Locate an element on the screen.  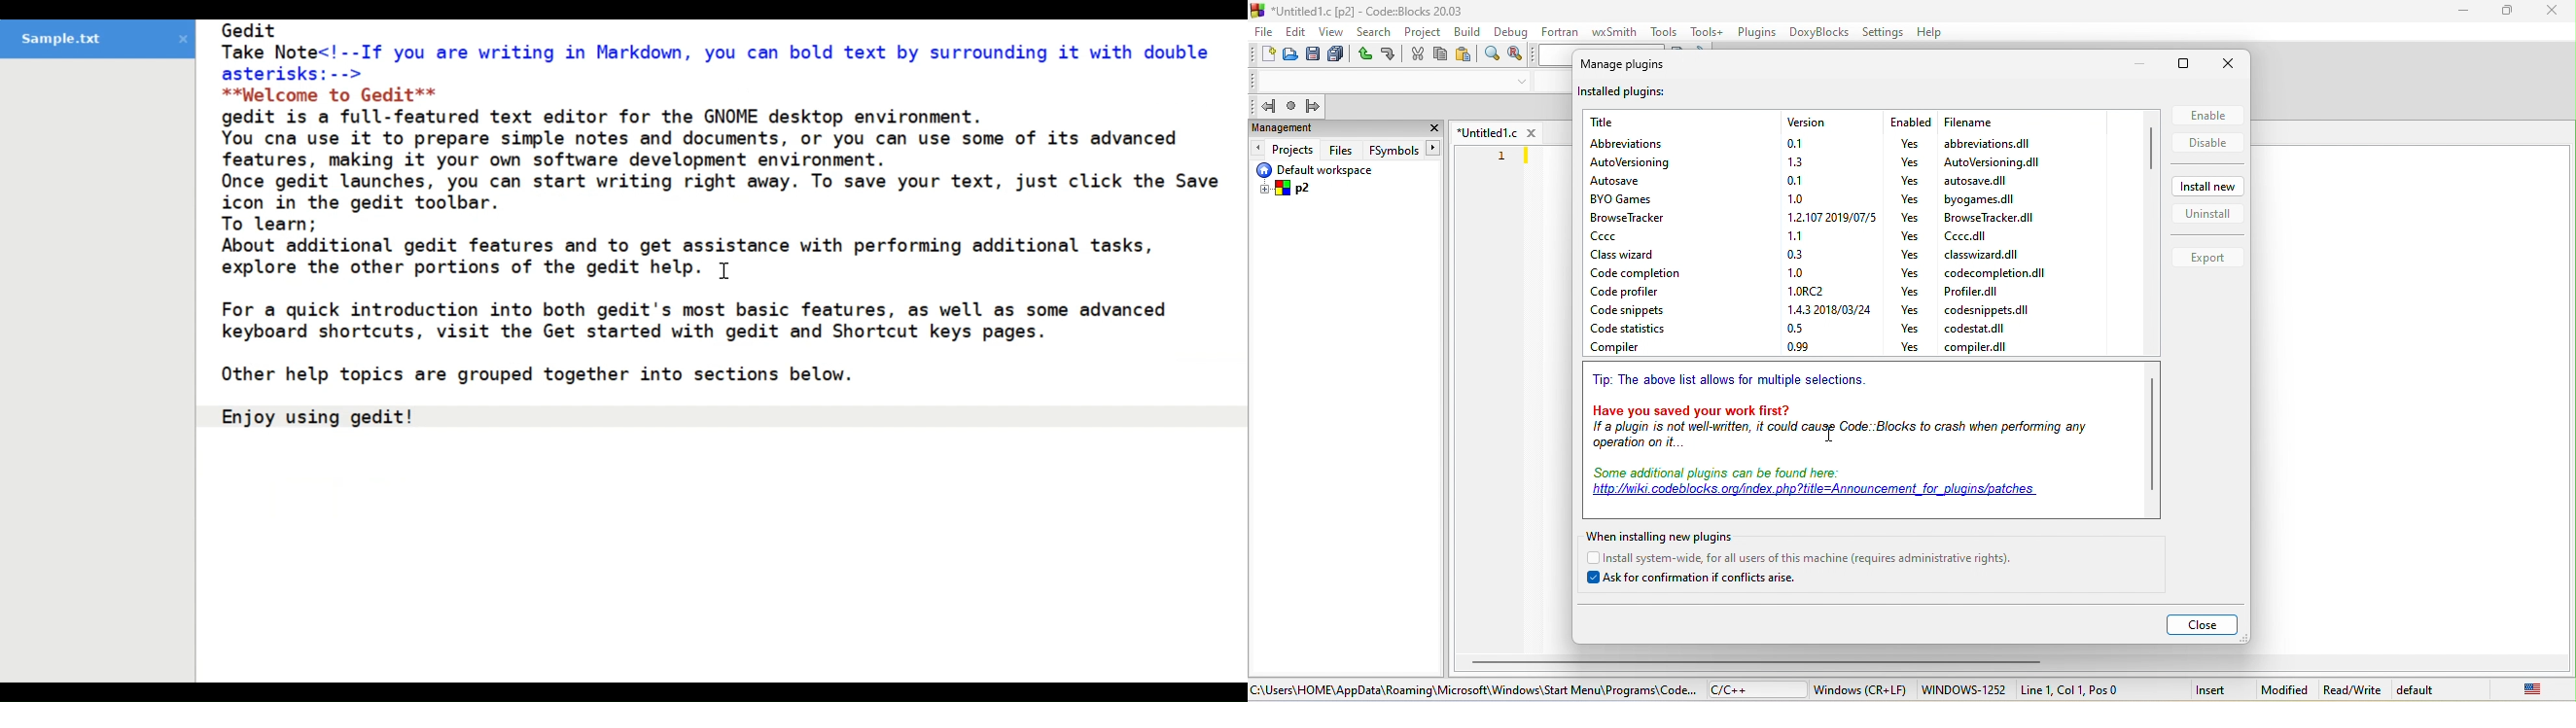
install system wide for all users of this machine is located at coordinates (1809, 558).